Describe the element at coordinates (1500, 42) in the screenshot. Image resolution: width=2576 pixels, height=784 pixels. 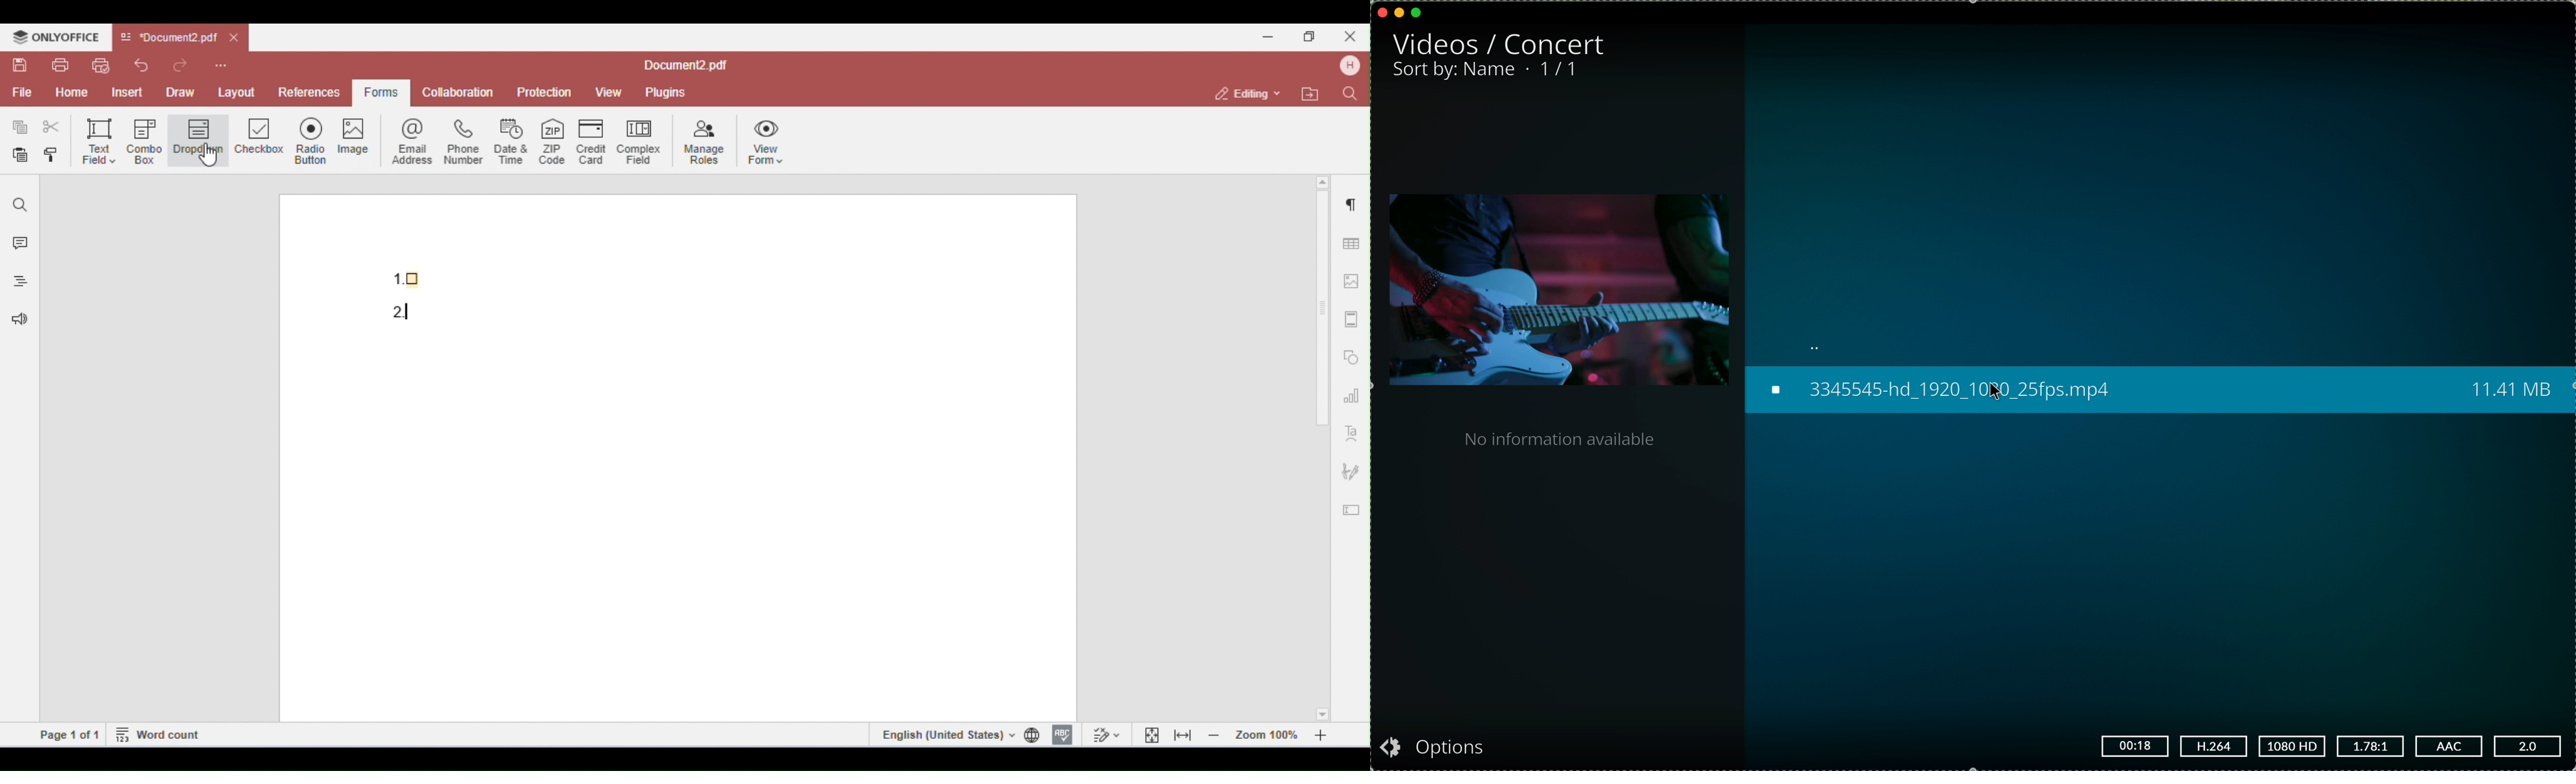
I see `videos/concert` at that location.